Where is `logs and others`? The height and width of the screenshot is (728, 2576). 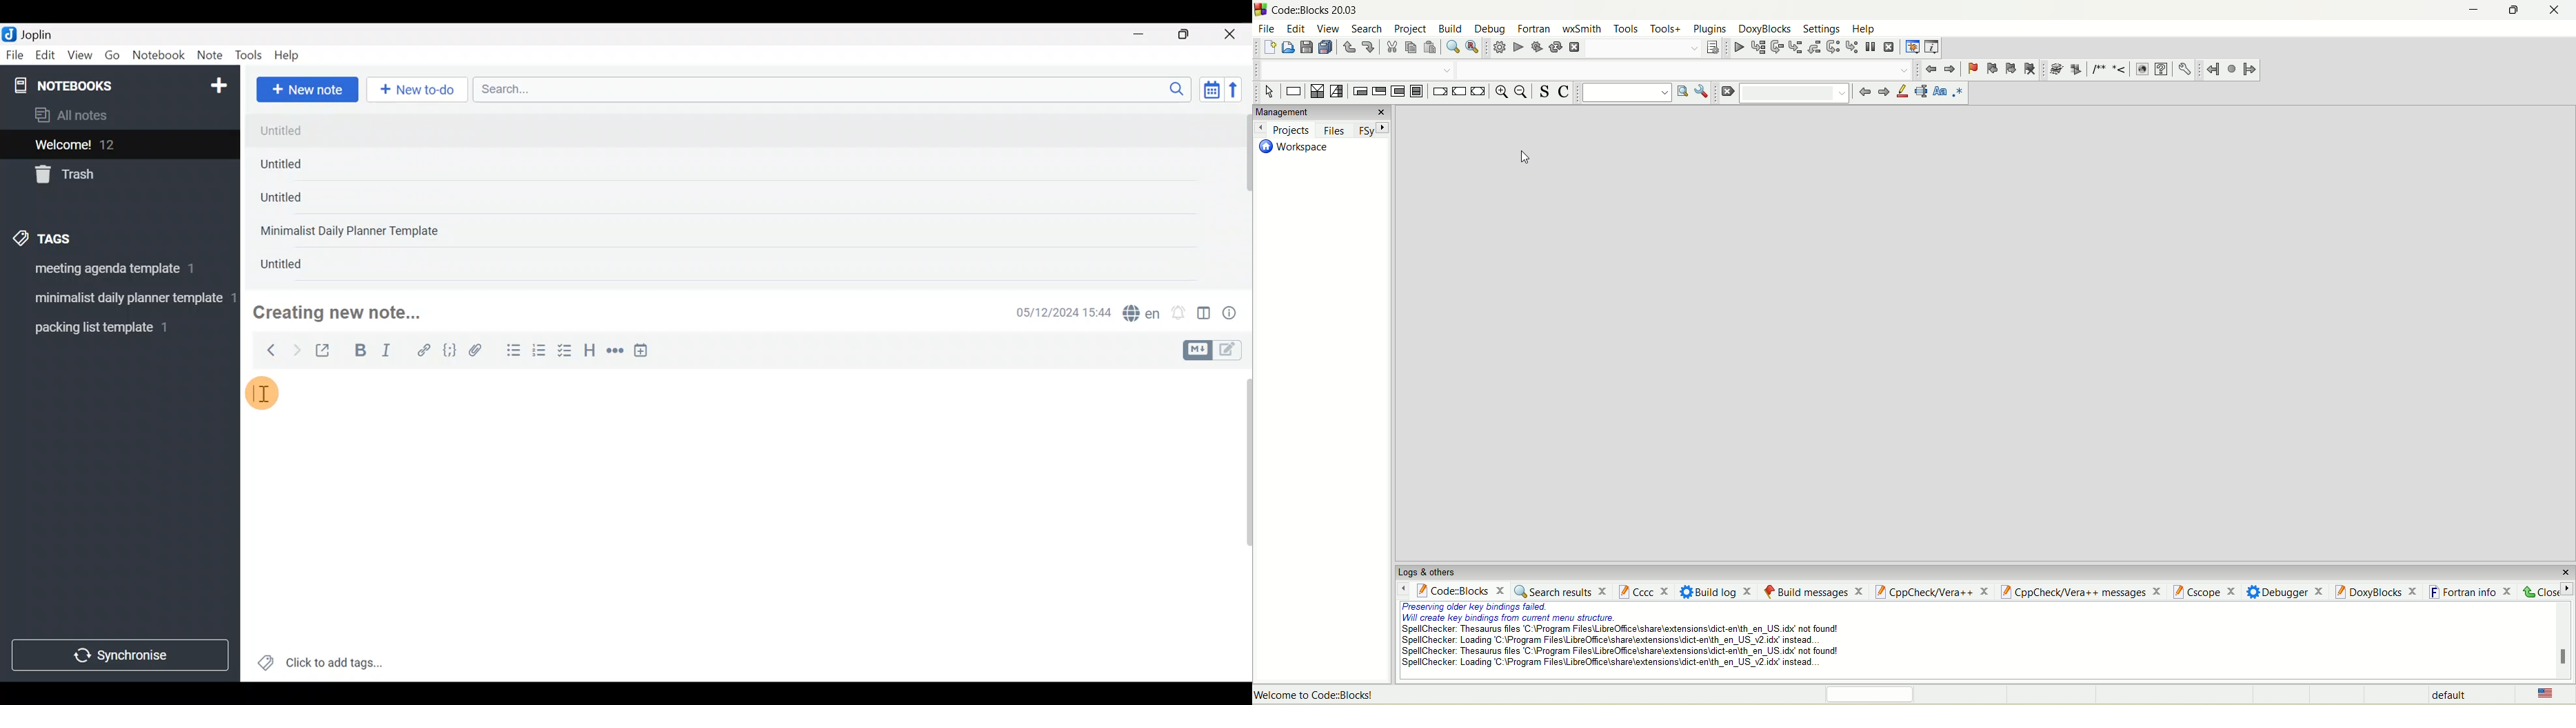
logs and others is located at coordinates (1433, 571).